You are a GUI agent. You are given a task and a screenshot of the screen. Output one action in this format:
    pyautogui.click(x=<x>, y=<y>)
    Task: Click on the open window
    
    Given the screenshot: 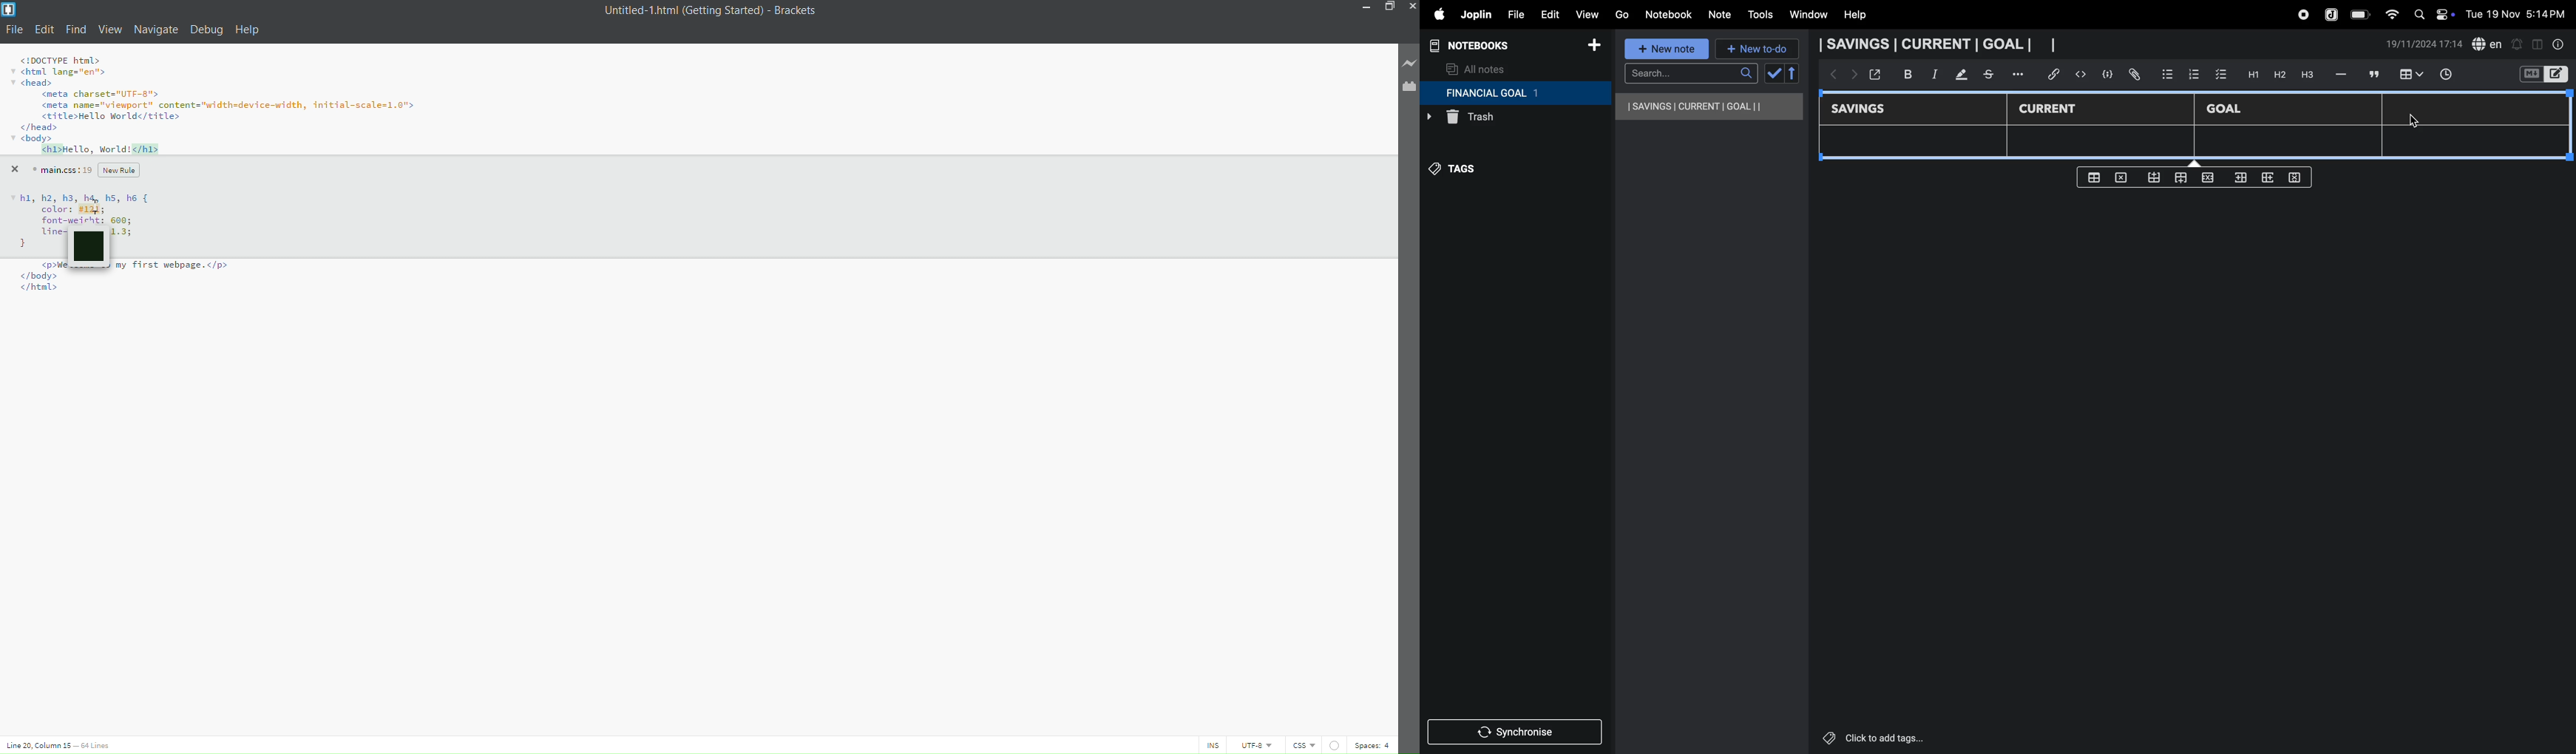 What is the action you would take?
    pyautogui.click(x=1874, y=74)
    